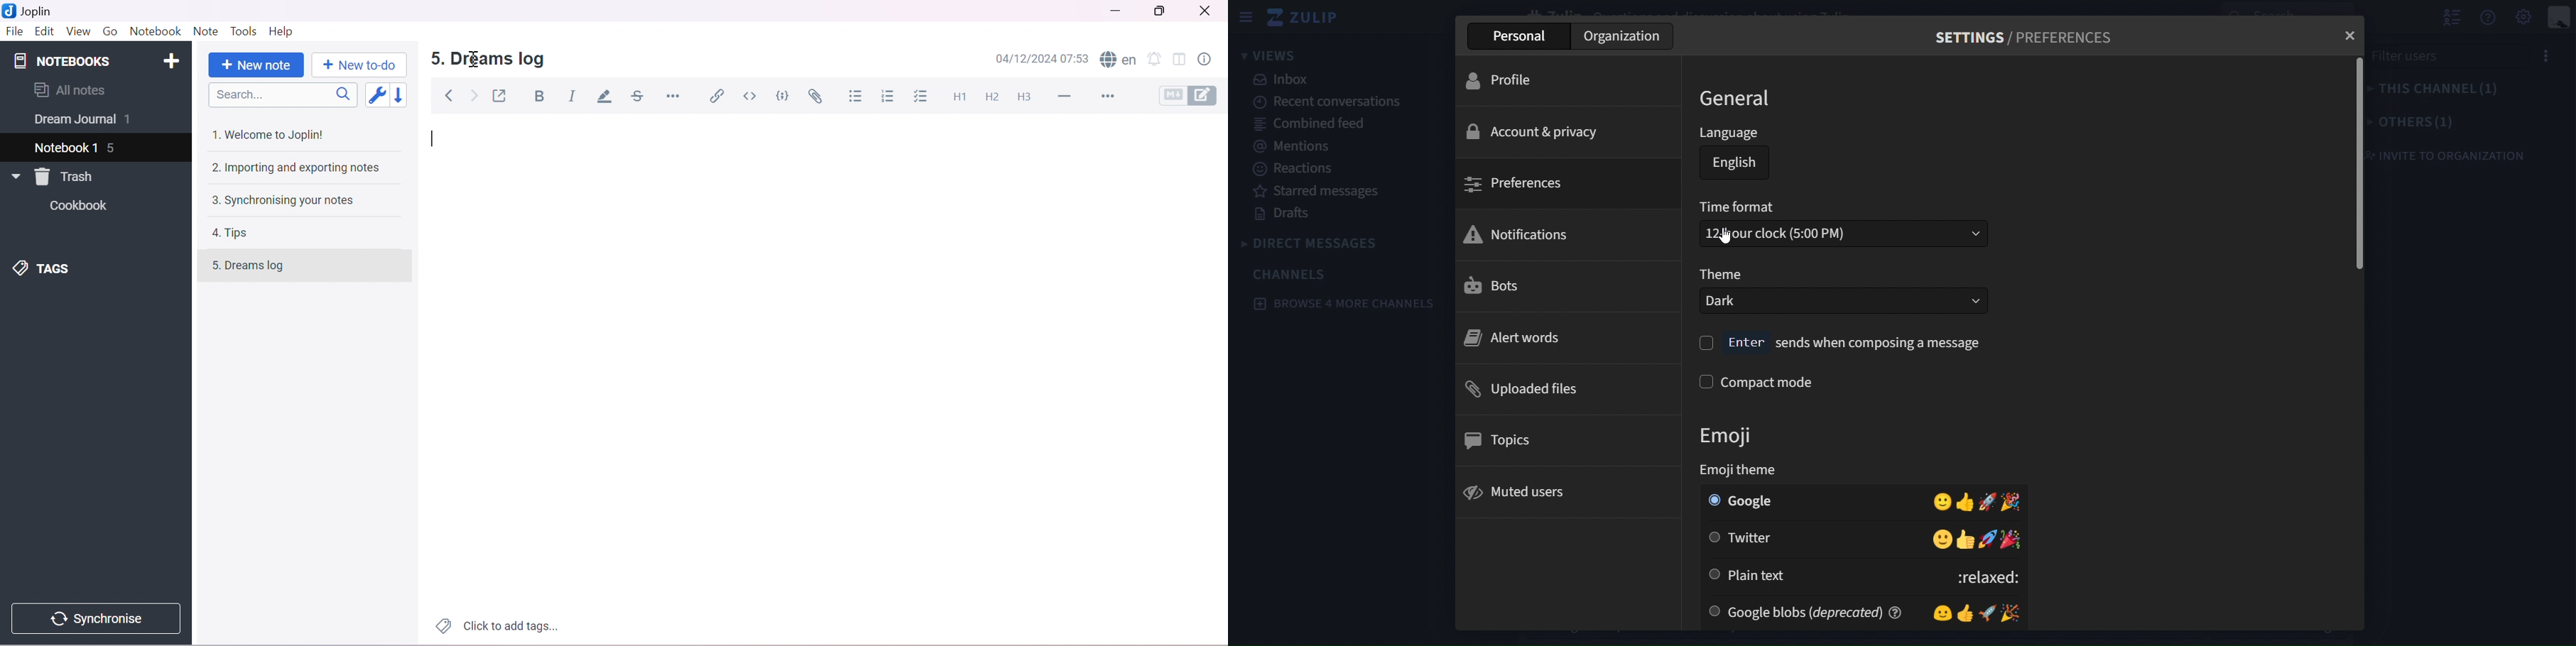 Image resolution: width=2576 pixels, height=672 pixels. Describe the element at coordinates (1165, 11) in the screenshot. I see `Restore Down` at that location.